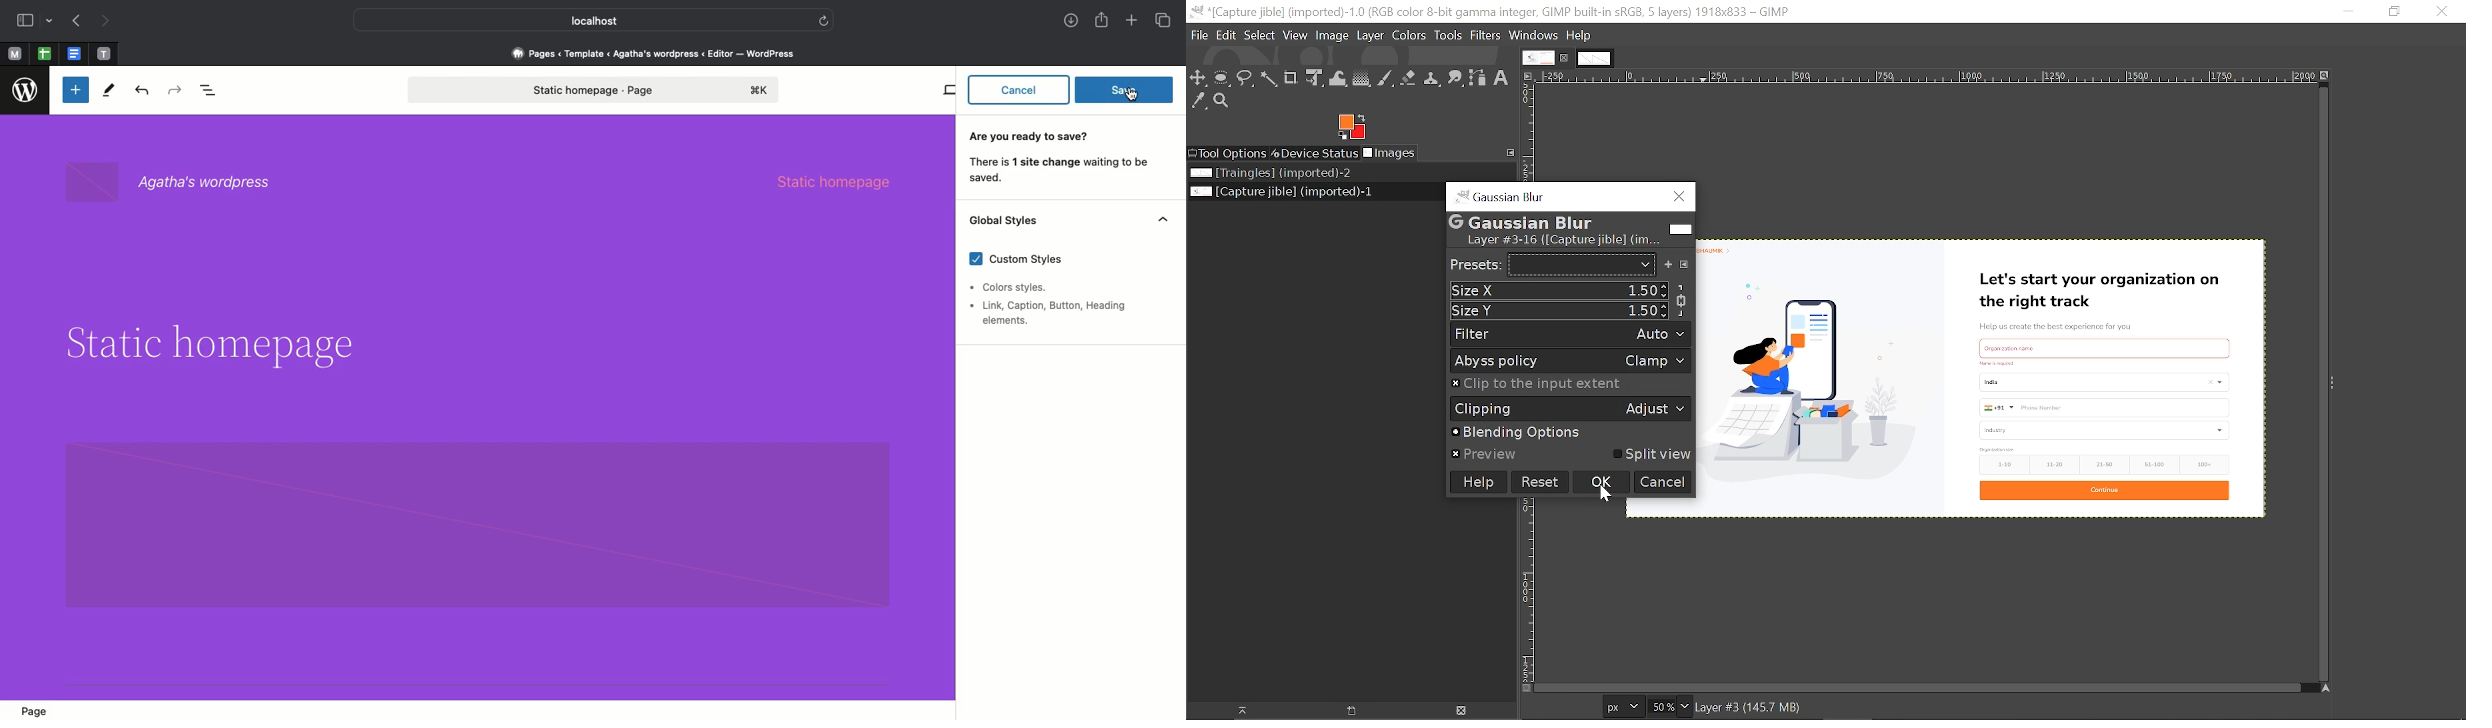  Describe the element at coordinates (1054, 313) in the screenshot. I see `Link, caption, button, heading elements` at that location.